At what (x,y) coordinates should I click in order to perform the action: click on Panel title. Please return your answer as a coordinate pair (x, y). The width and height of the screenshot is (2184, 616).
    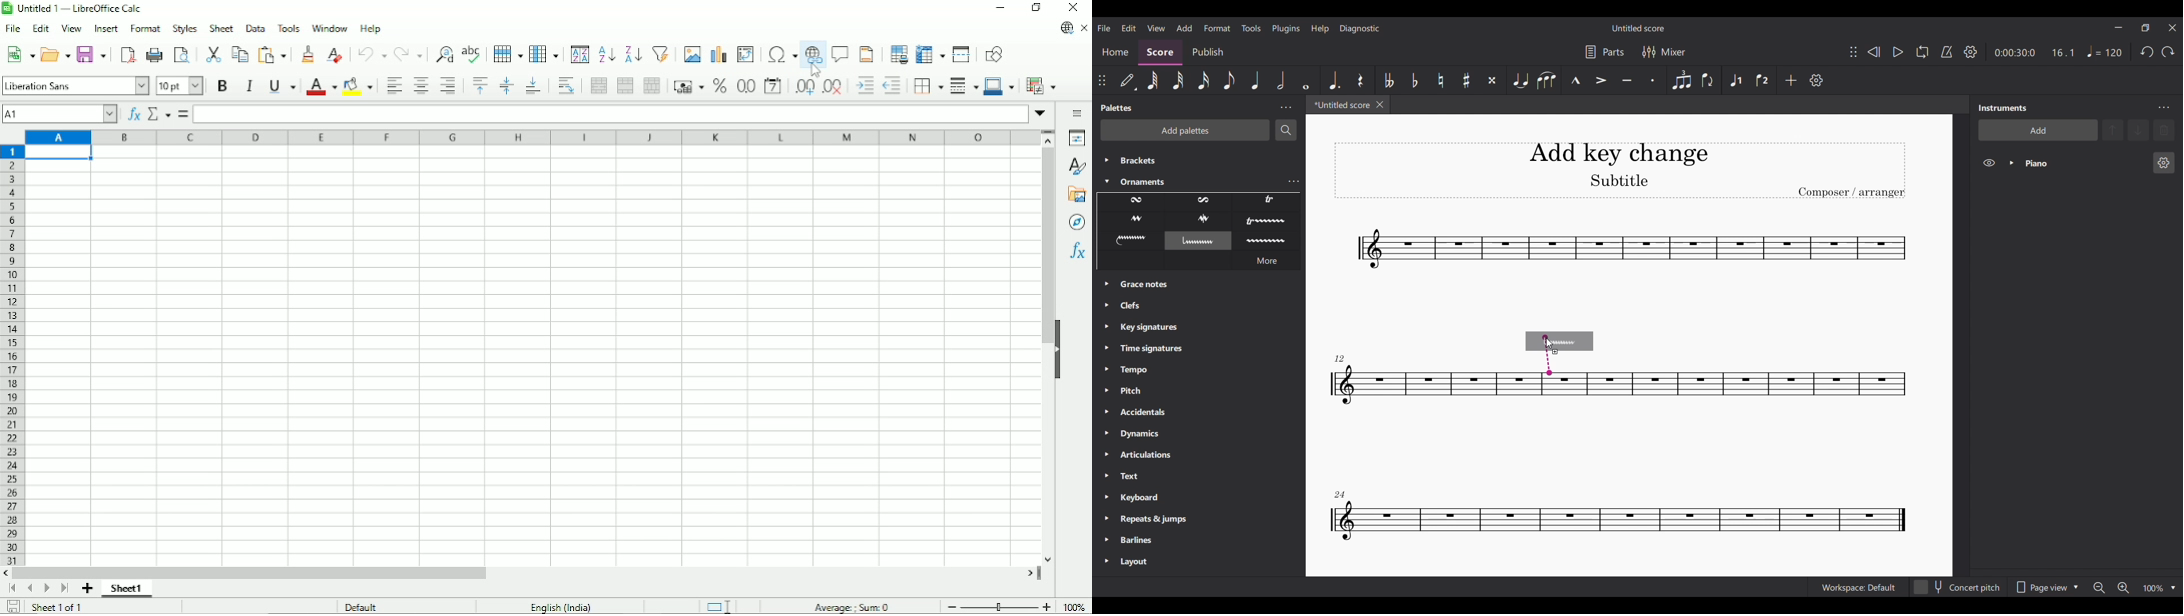
    Looking at the image, I should click on (1117, 107).